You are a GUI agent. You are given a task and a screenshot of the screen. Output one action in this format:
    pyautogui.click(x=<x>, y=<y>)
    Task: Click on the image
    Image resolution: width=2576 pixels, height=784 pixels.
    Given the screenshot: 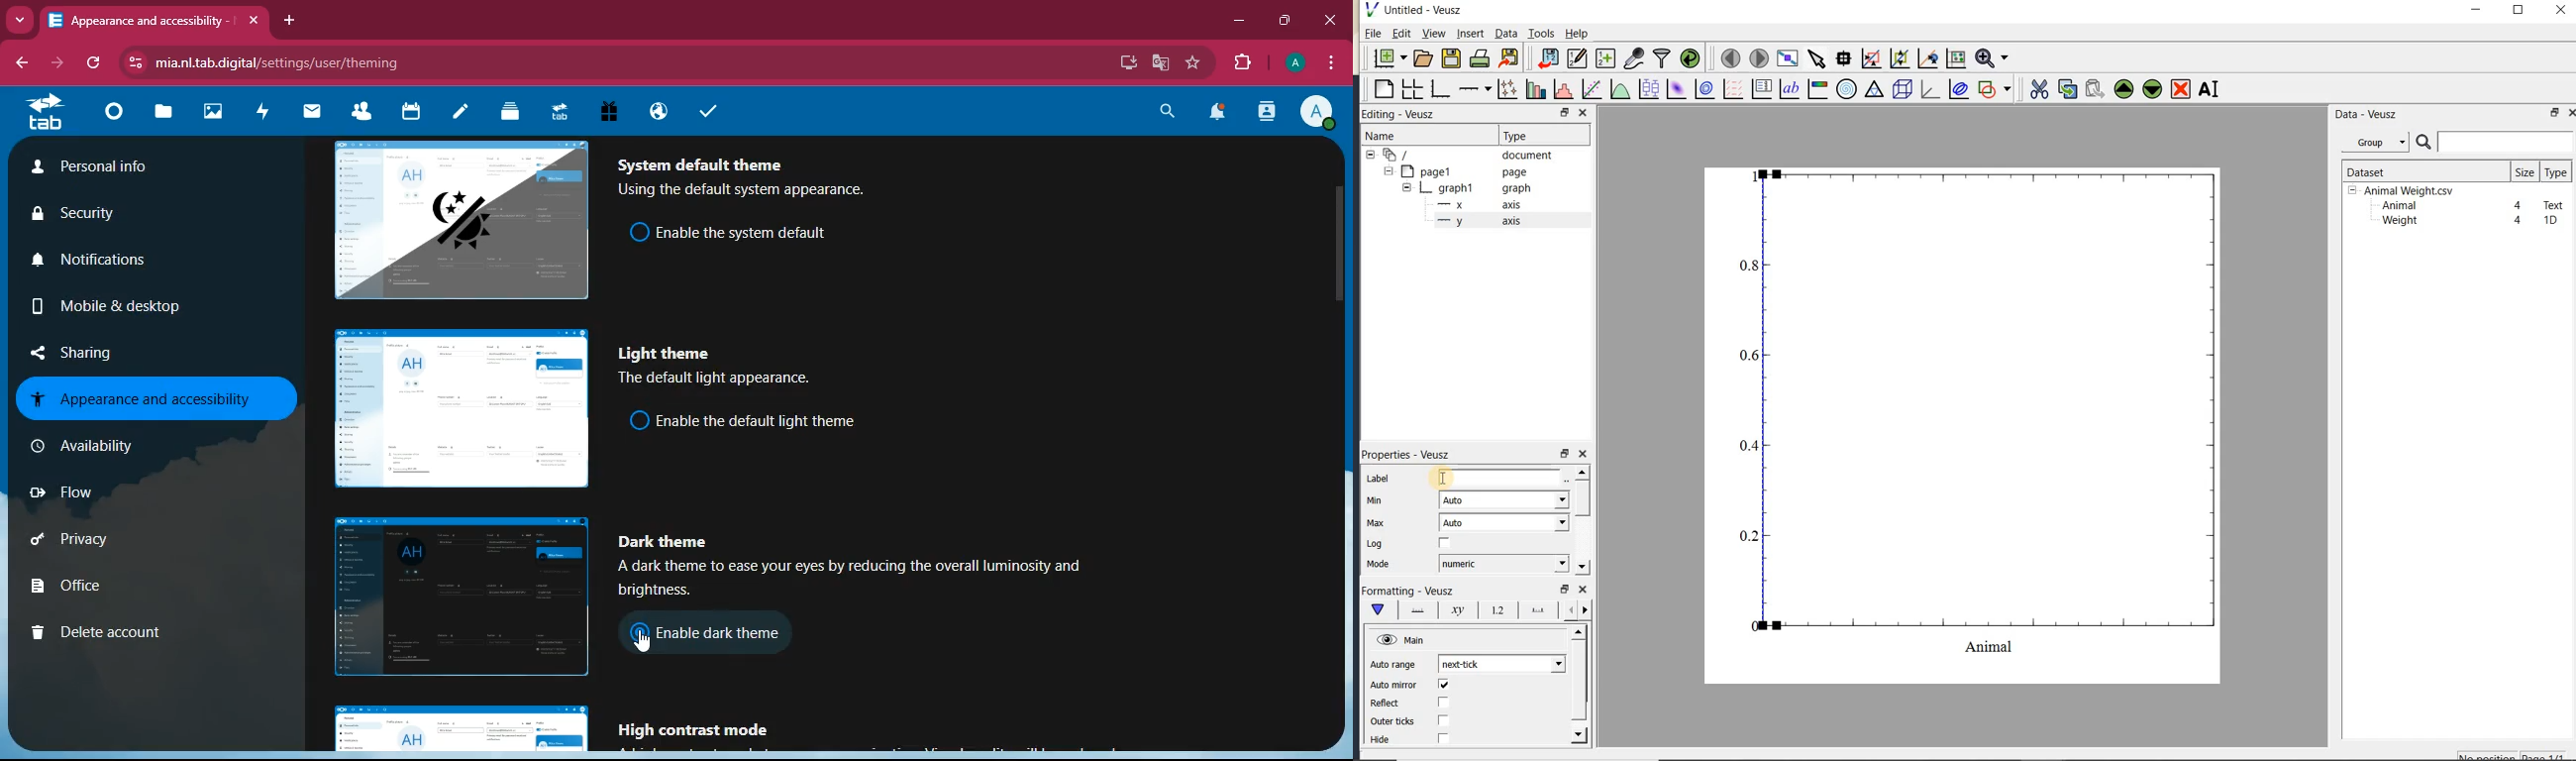 What is the action you would take?
    pyautogui.click(x=457, y=596)
    